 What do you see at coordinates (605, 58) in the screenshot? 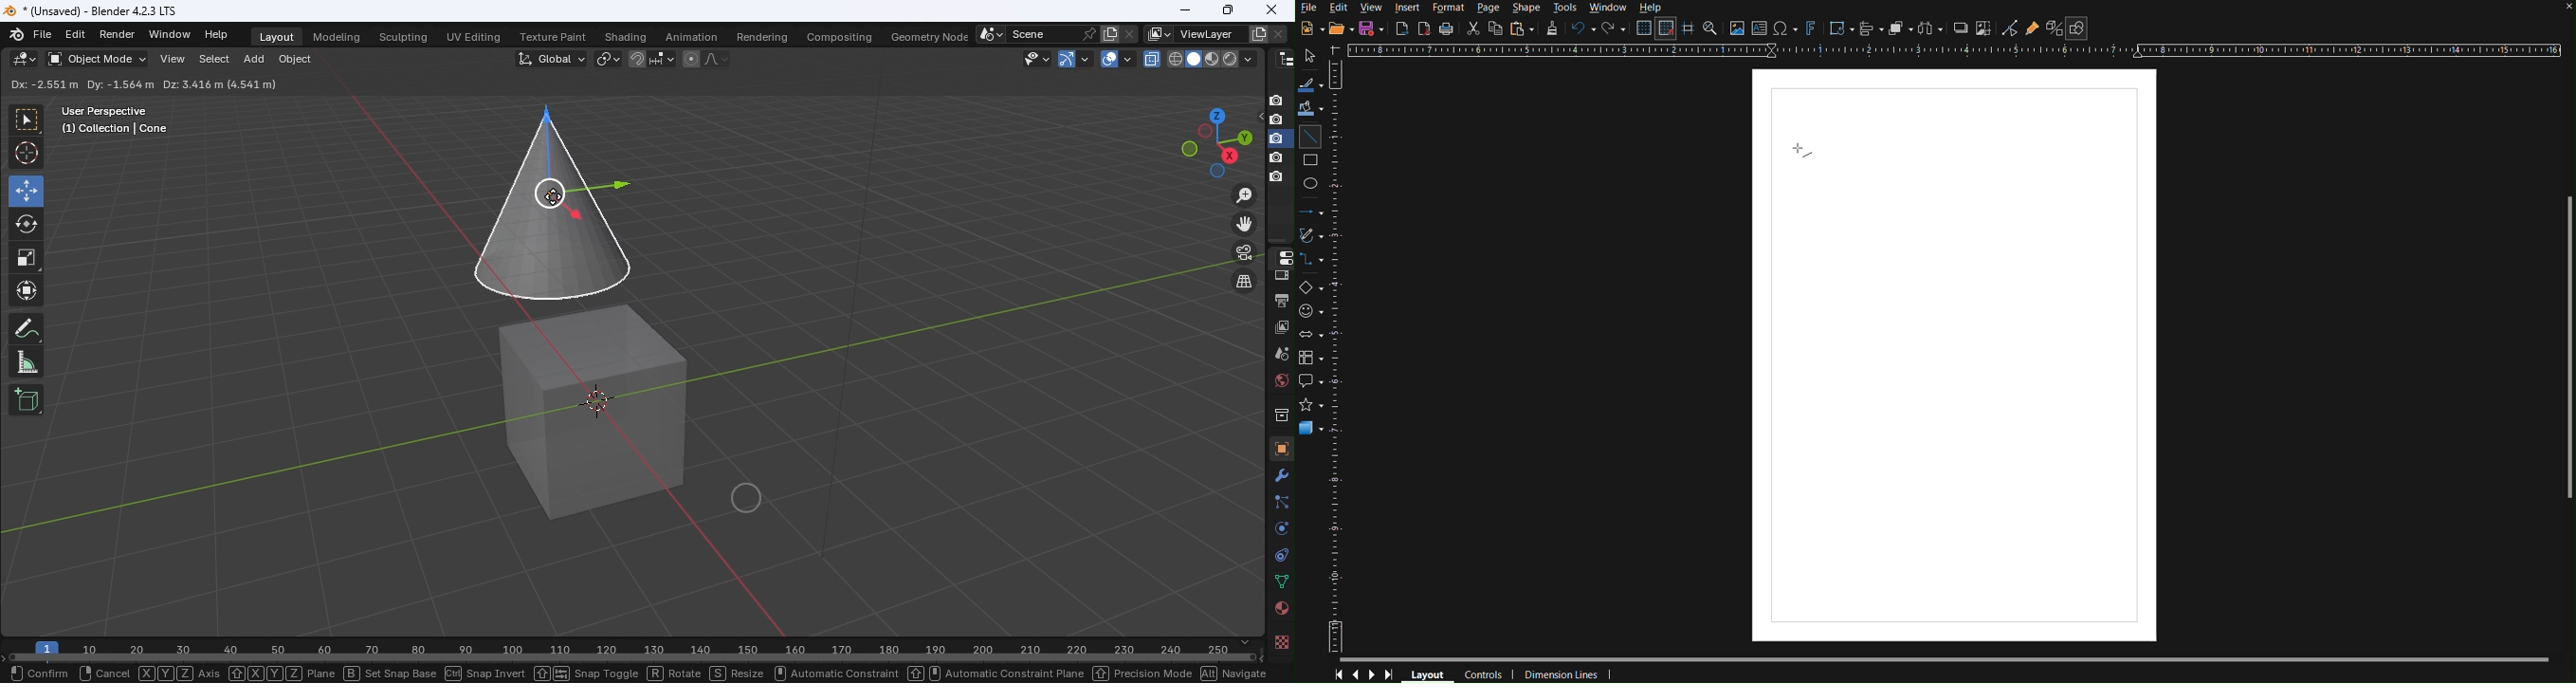
I see `Transform pivot point` at bounding box center [605, 58].